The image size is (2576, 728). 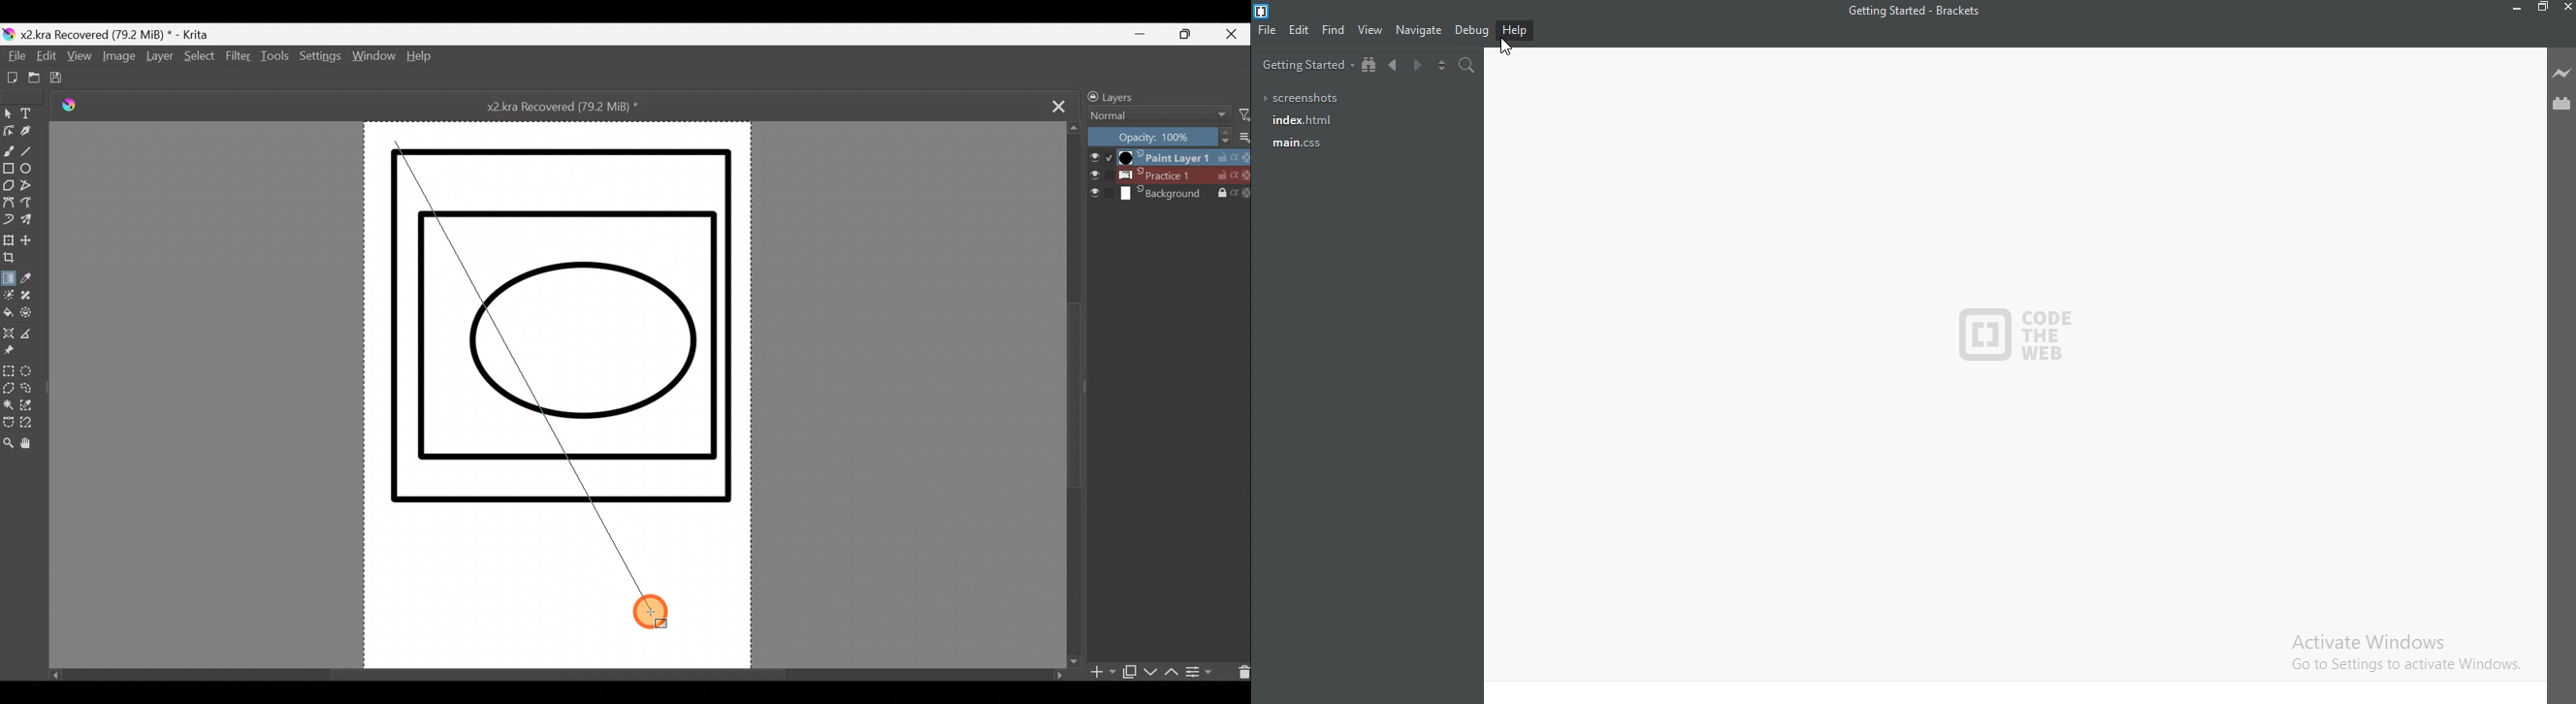 What do you see at coordinates (1309, 63) in the screenshot?
I see `Getting started` at bounding box center [1309, 63].